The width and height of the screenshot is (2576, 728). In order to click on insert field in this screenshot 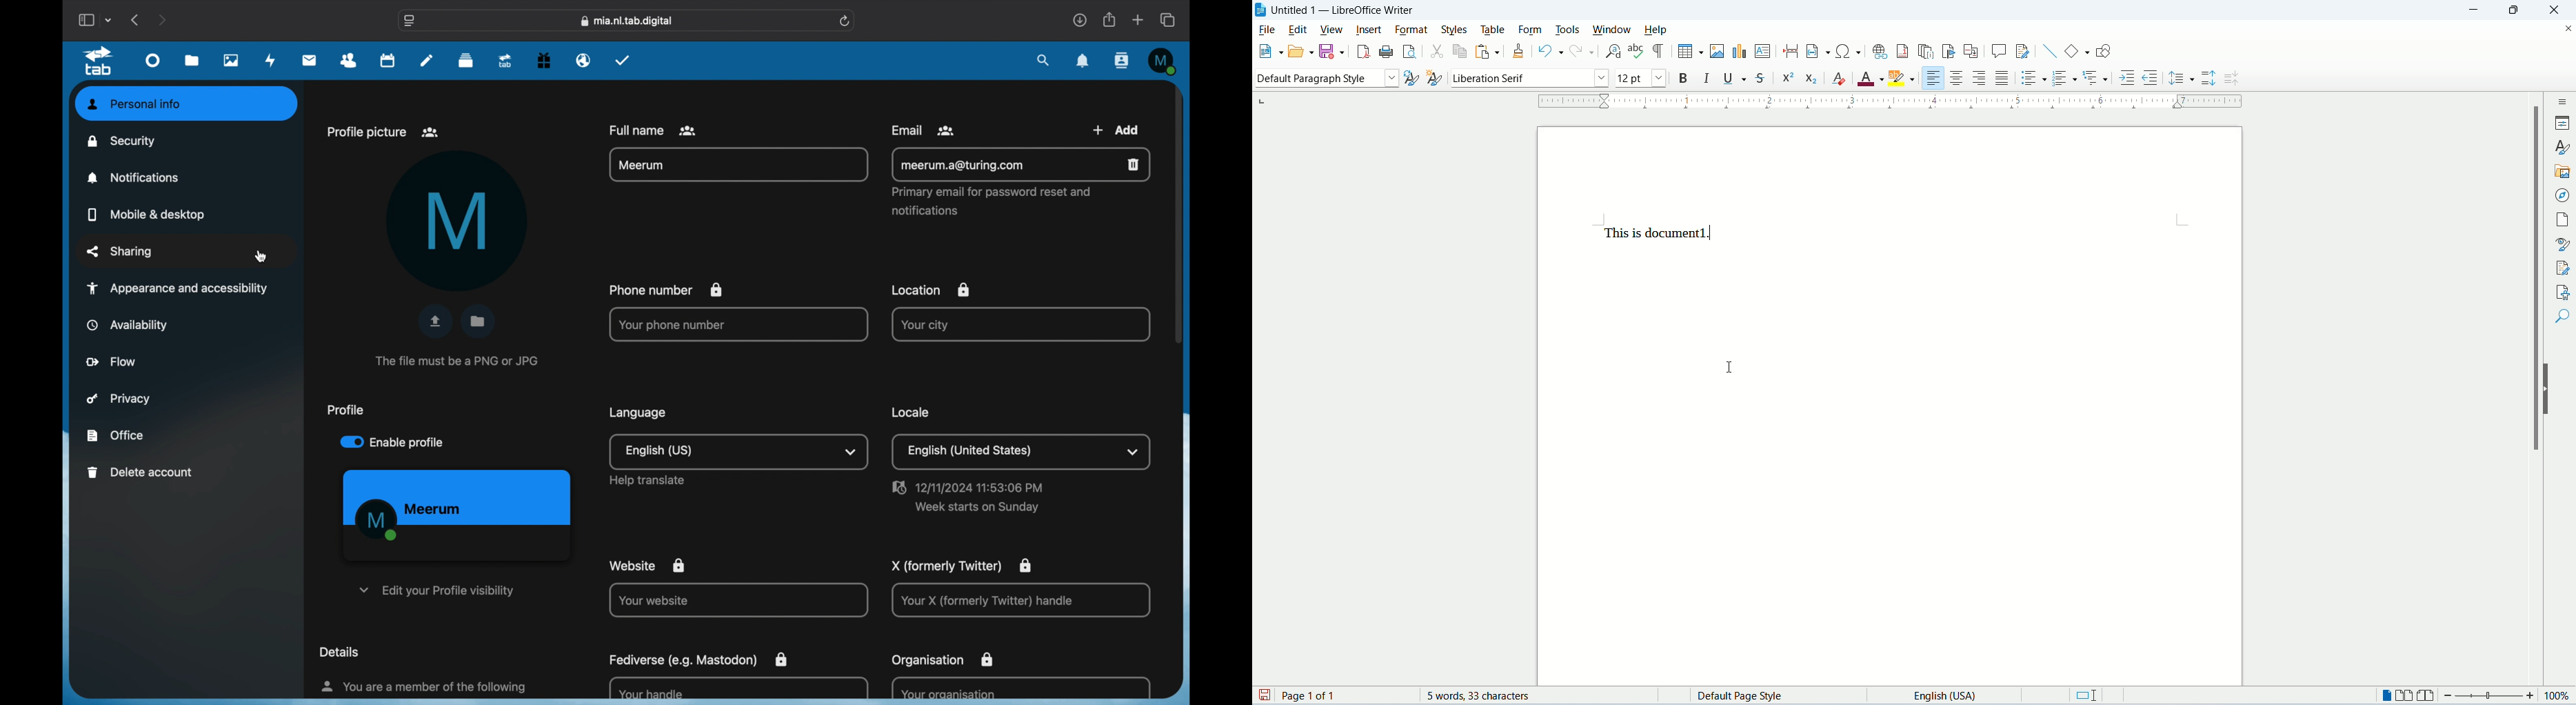, I will do `click(1818, 51)`.